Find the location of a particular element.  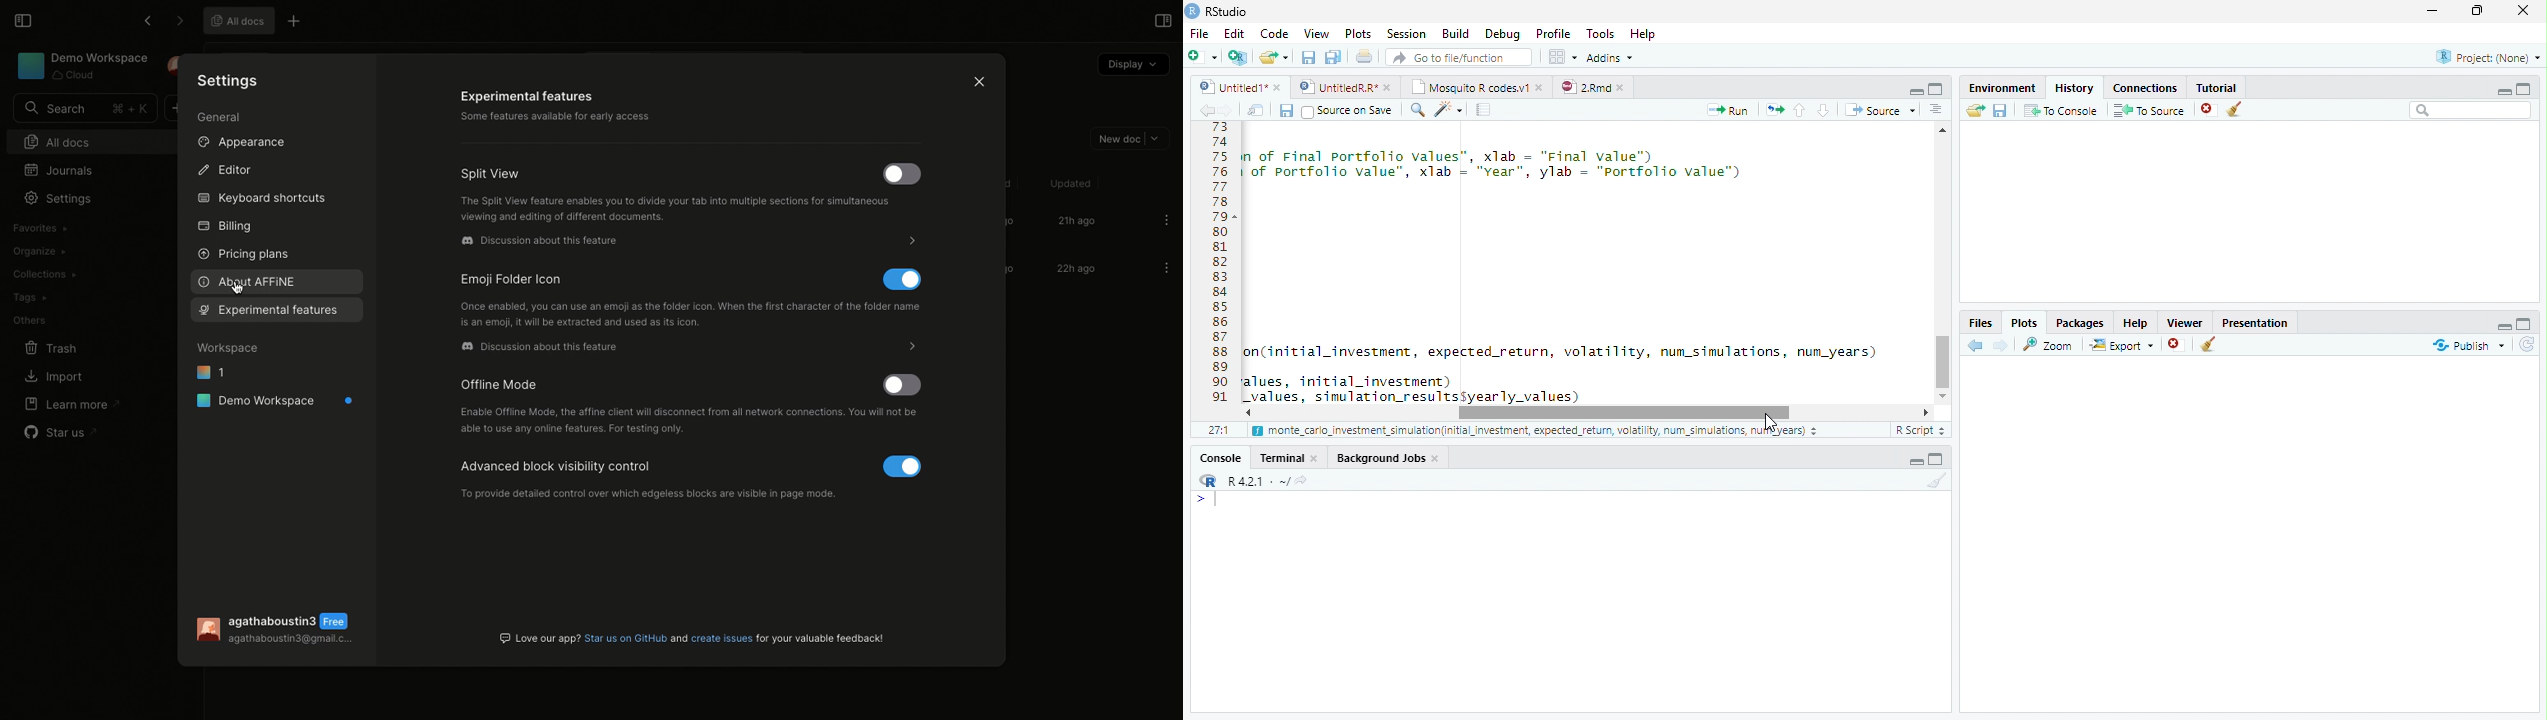

Save is located at coordinates (1286, 110).